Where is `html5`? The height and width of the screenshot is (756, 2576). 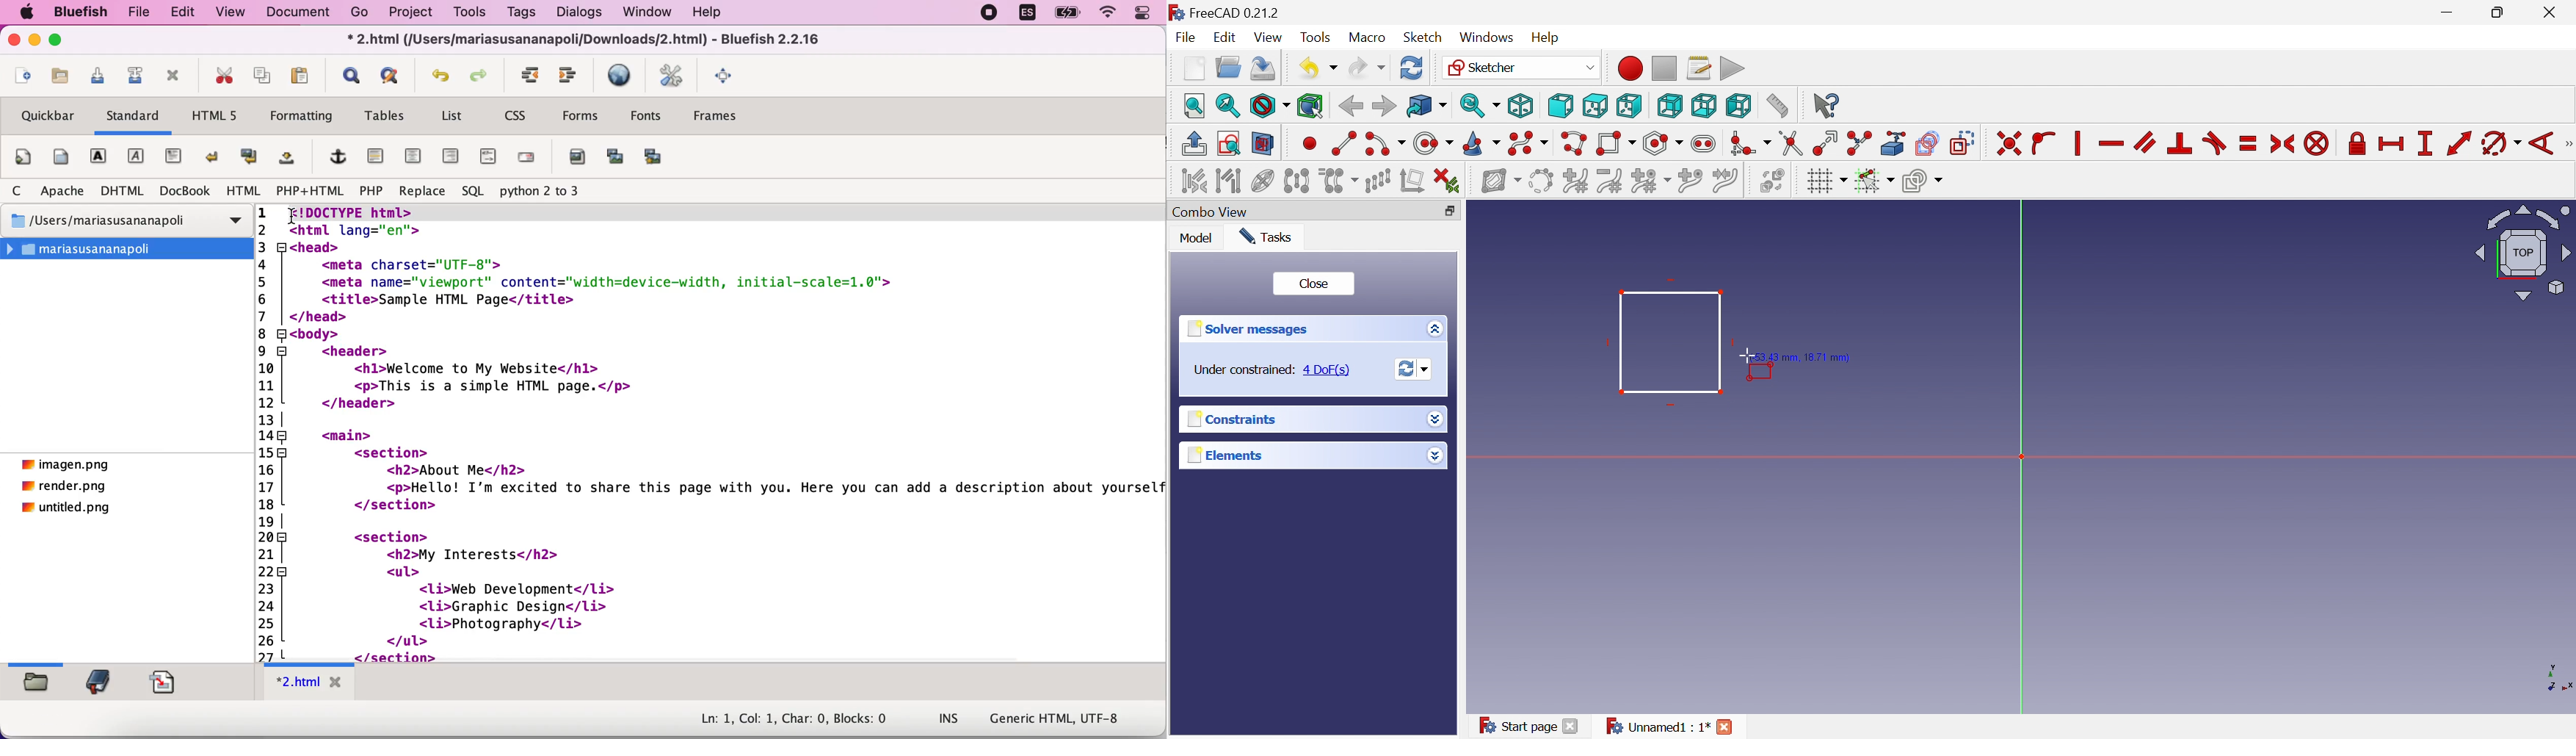 html5 is located at coordinates (219, 119).